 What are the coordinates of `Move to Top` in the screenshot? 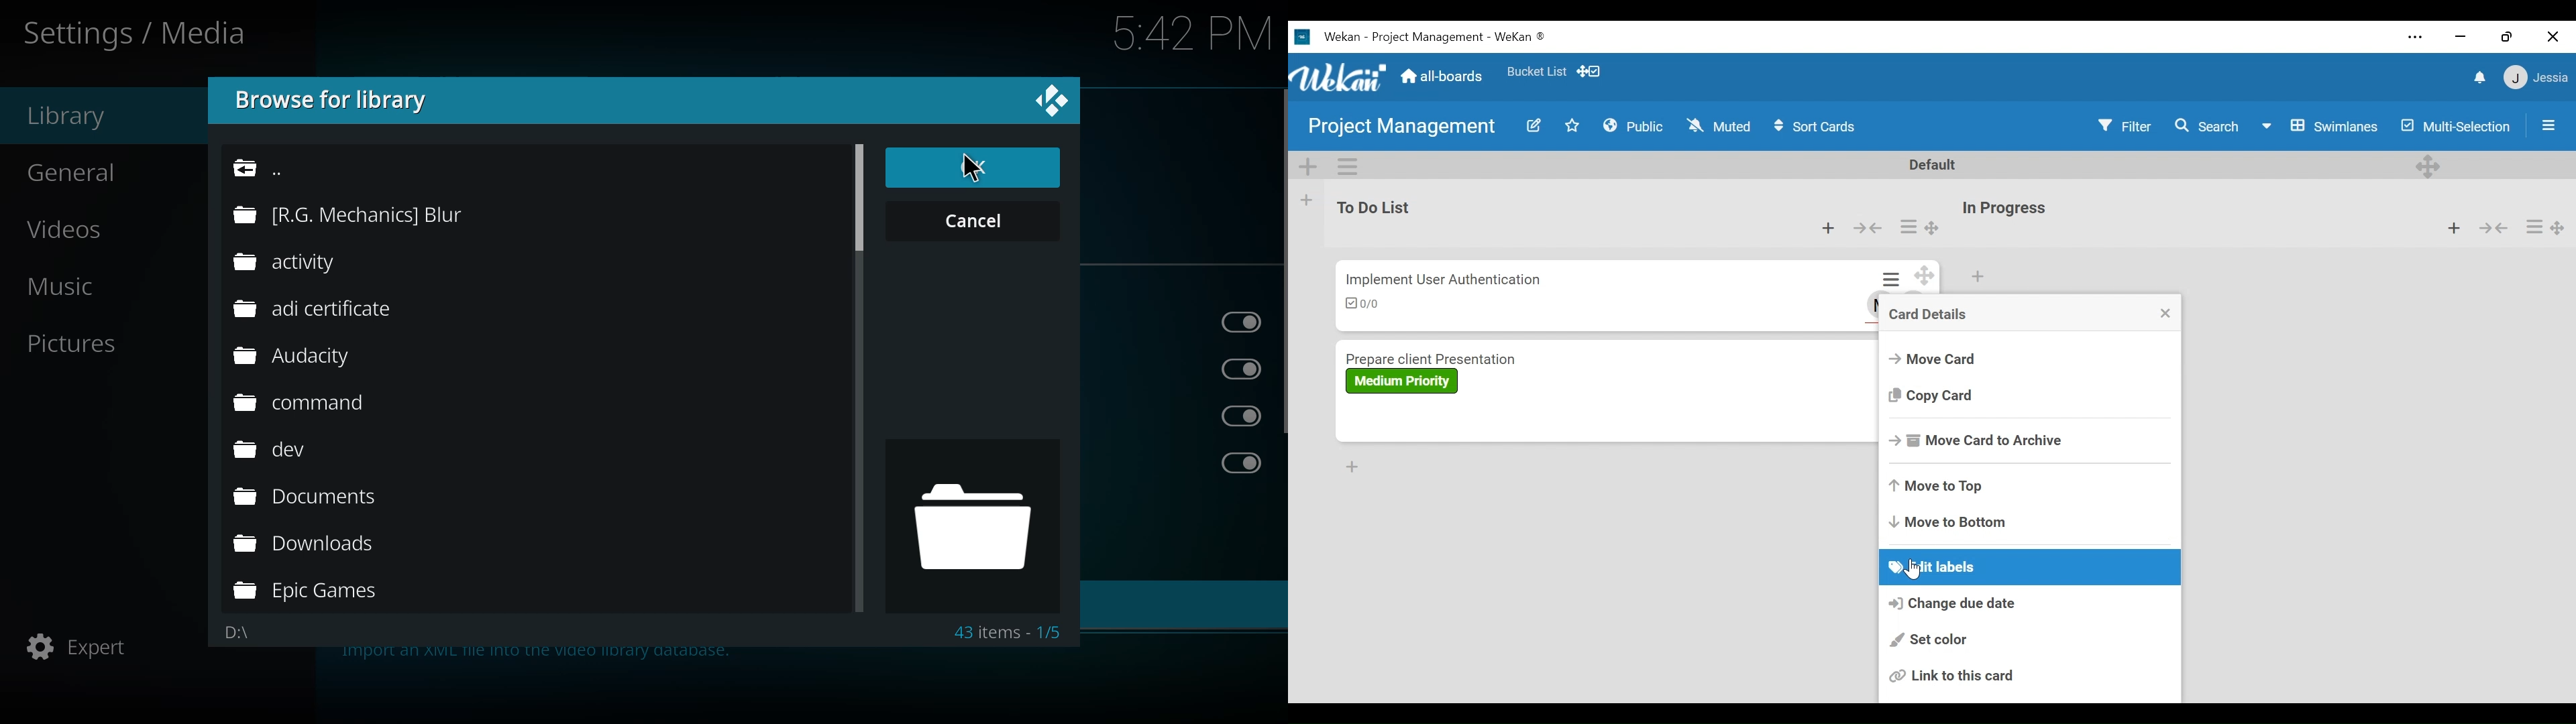 It's located at (1939, 486).